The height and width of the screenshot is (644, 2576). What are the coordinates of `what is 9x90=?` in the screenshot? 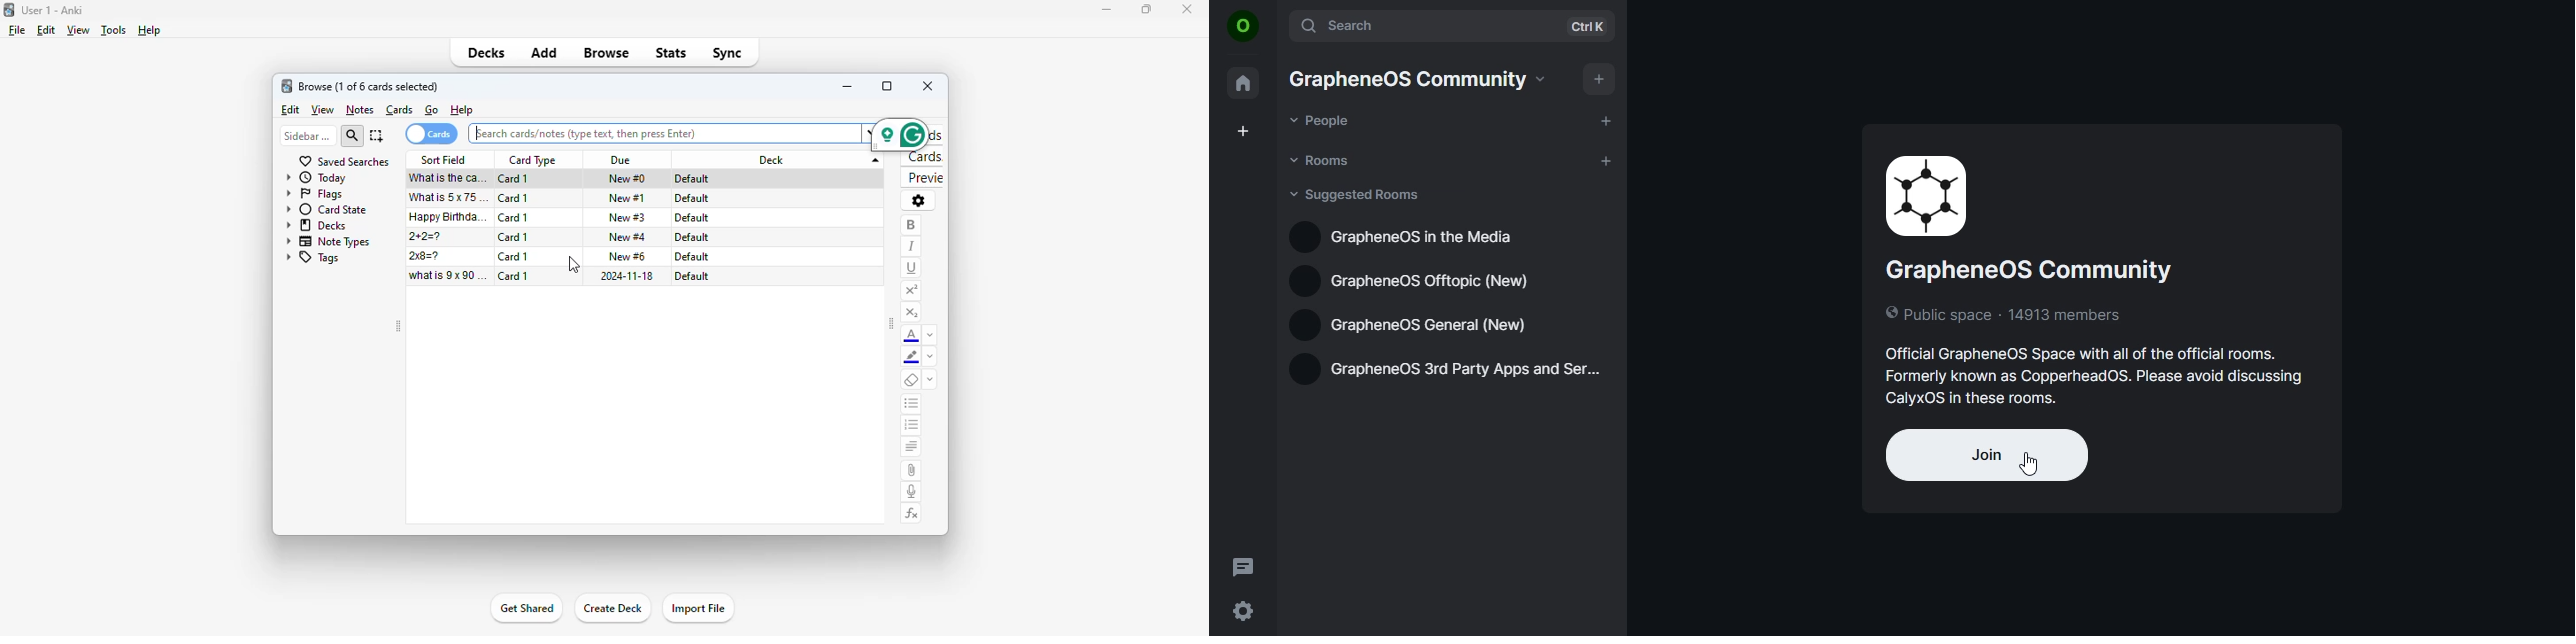 It's located at (449, 275).